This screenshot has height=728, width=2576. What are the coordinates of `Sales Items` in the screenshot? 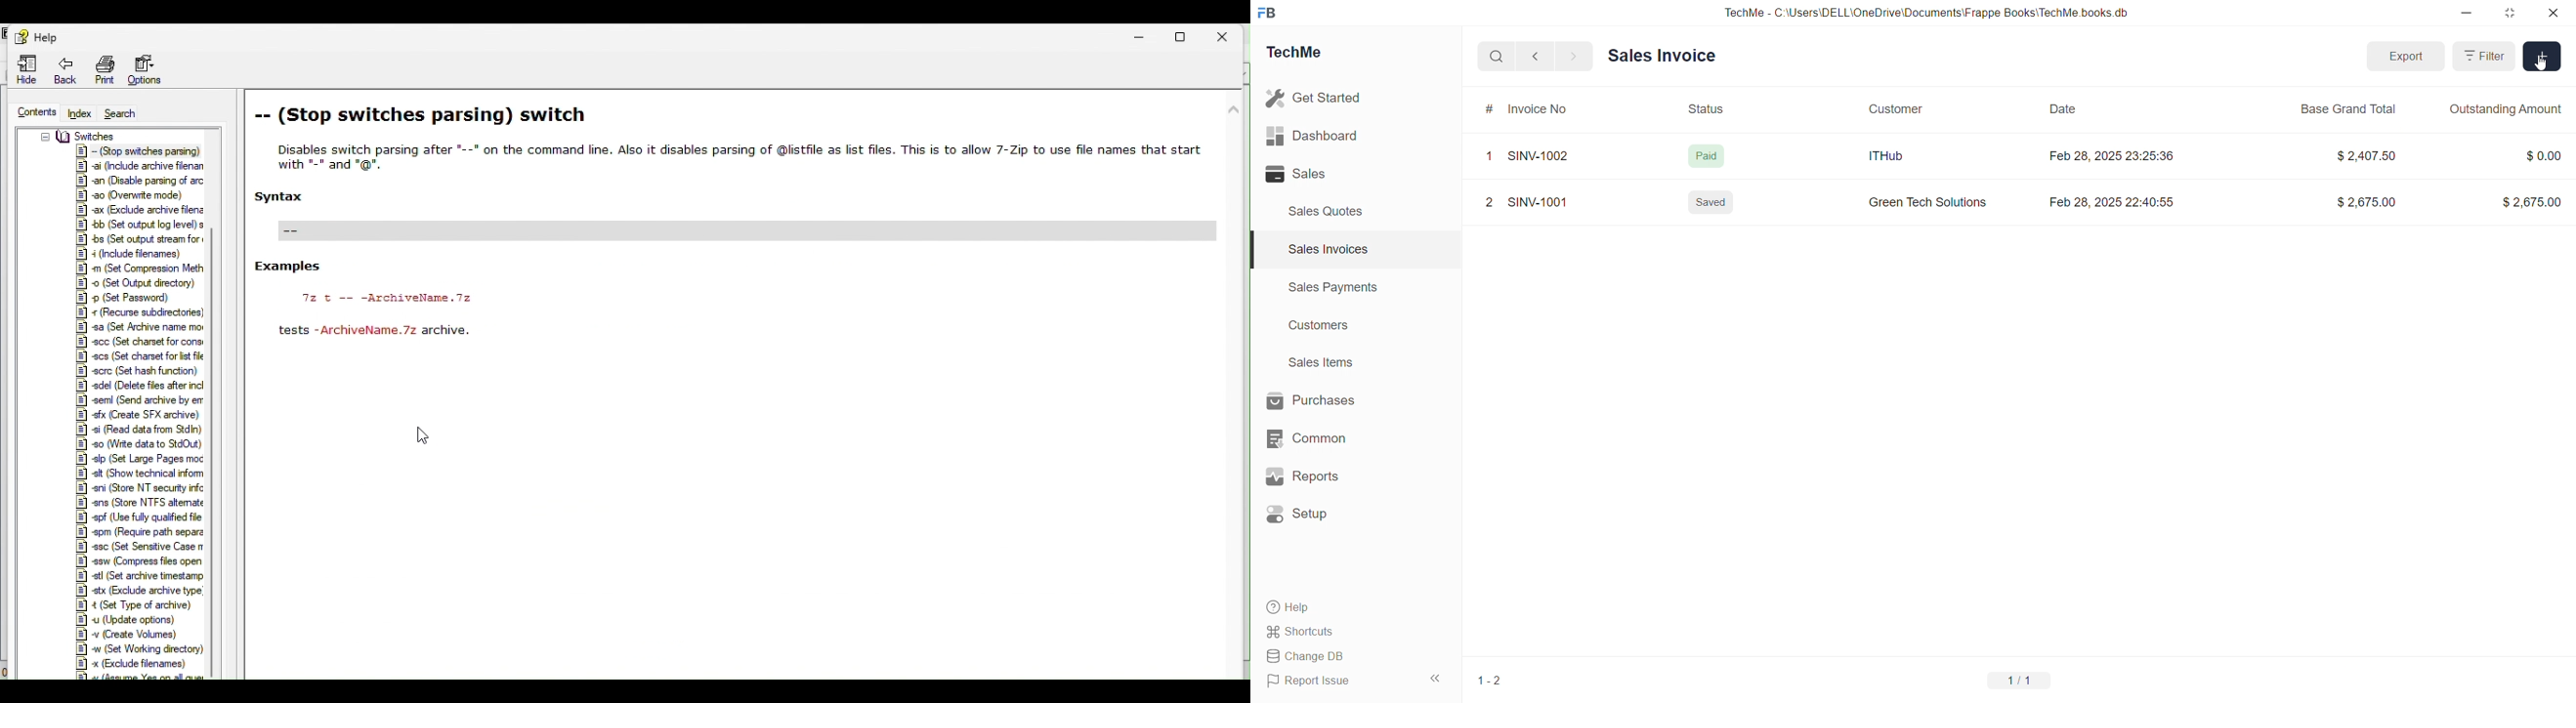 It's located at (1327, 364).